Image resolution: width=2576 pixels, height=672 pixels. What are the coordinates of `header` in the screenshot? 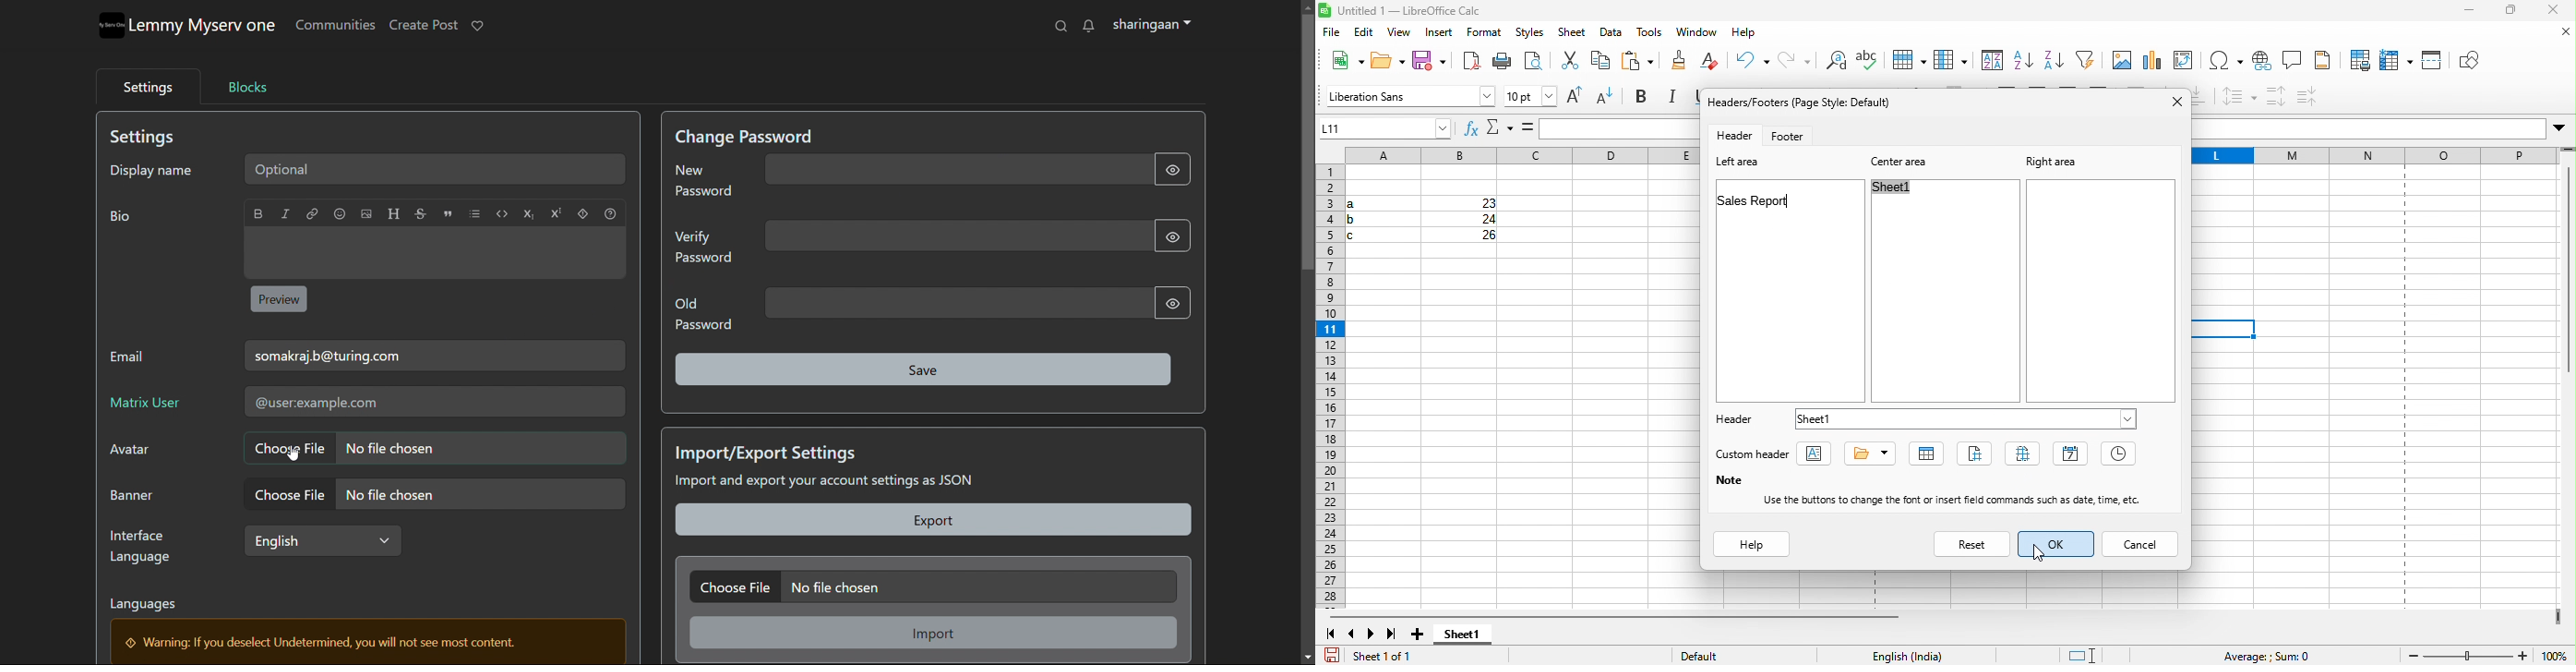 It's located at (1734, 421).